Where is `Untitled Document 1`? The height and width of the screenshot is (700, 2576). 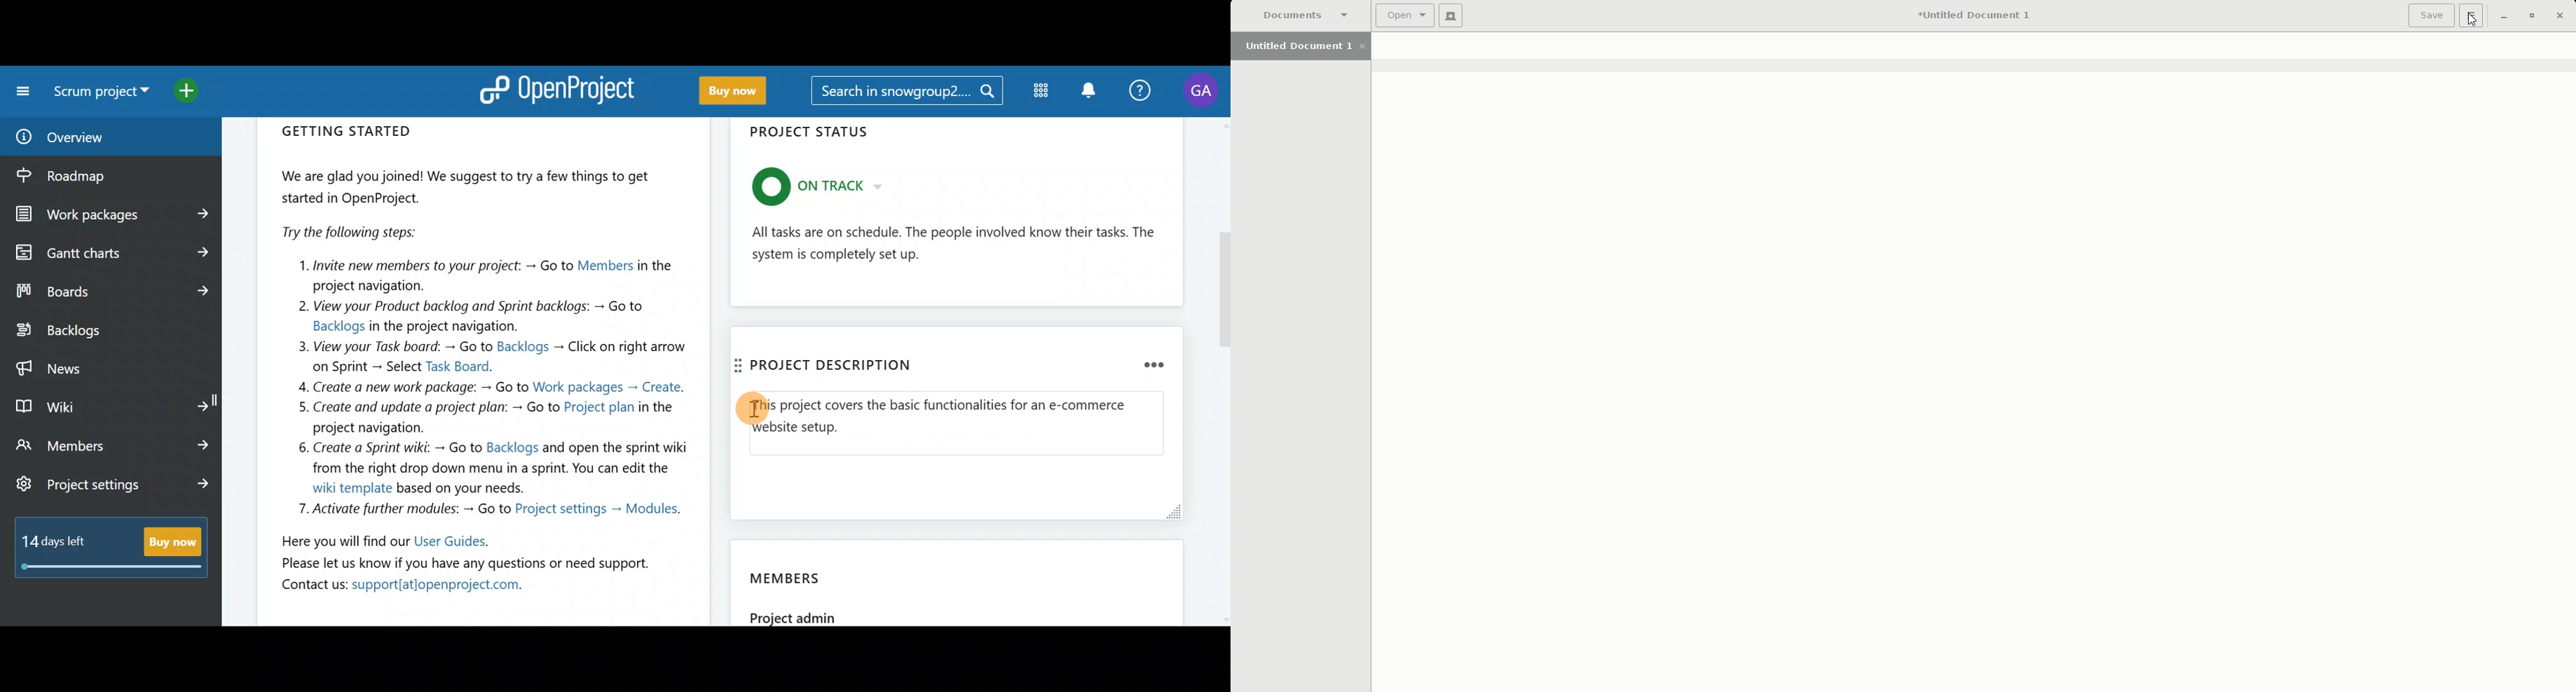 Untitled Document 1 is located at coordinates (1305, 48).